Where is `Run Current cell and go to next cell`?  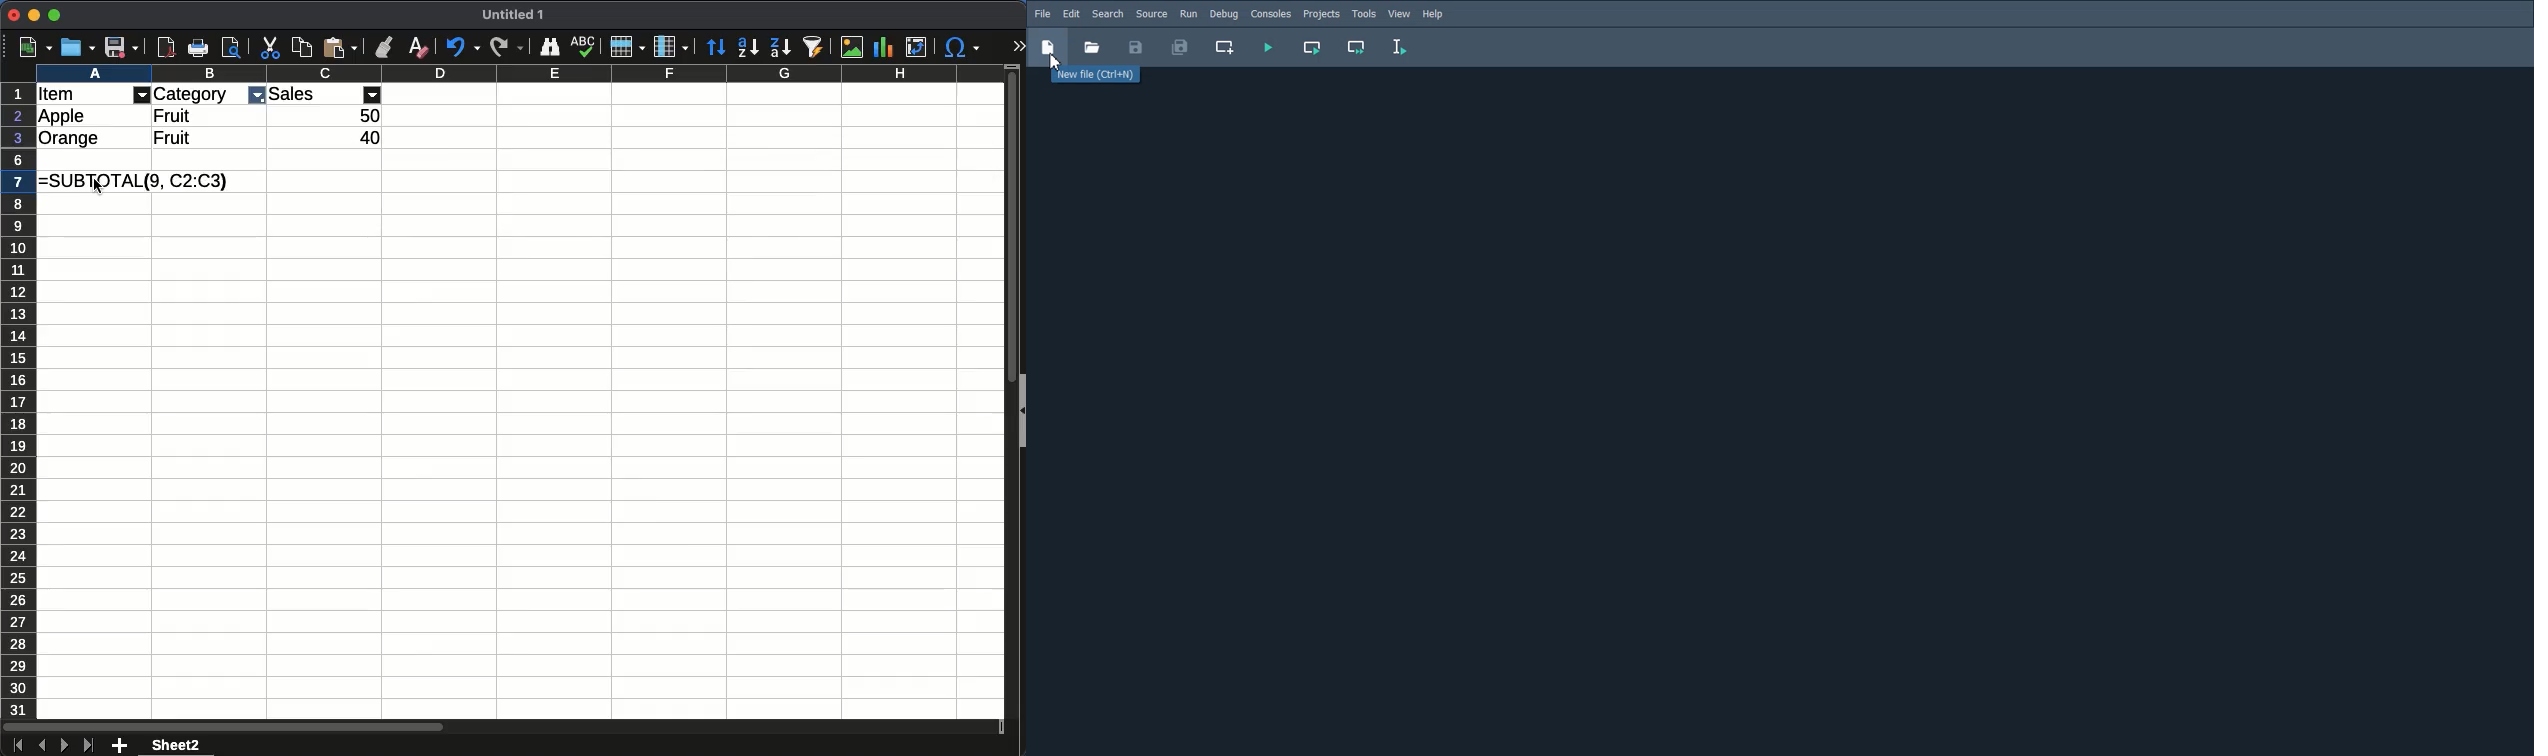
Run Current cell and go to next cell is located at coordinates (1358, 48).